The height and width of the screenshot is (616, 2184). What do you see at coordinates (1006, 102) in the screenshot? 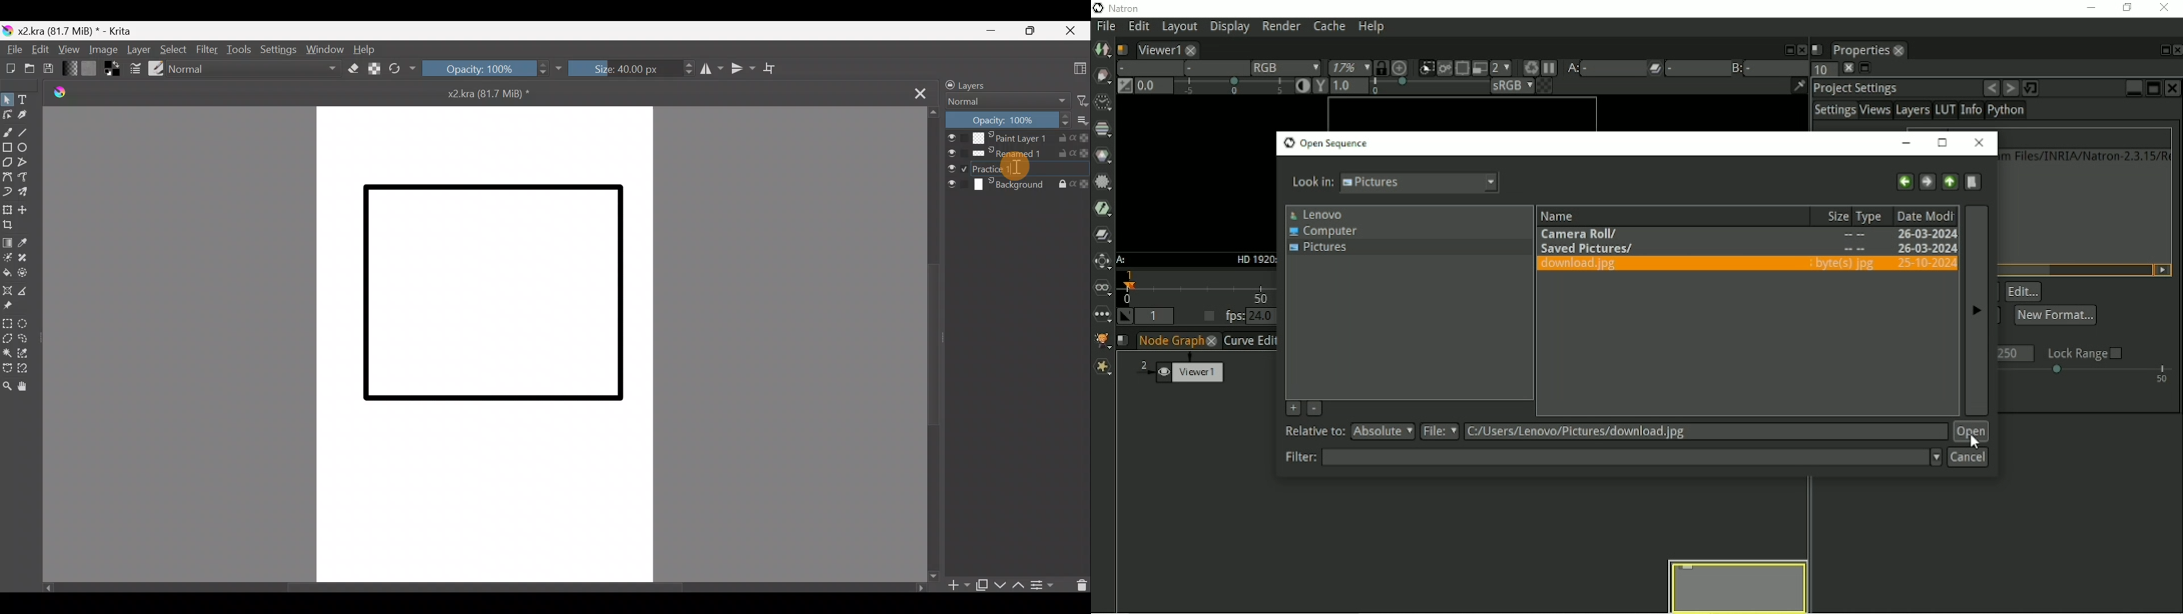
I see `Normal Blending mode` at bounding box center [1006, 102].